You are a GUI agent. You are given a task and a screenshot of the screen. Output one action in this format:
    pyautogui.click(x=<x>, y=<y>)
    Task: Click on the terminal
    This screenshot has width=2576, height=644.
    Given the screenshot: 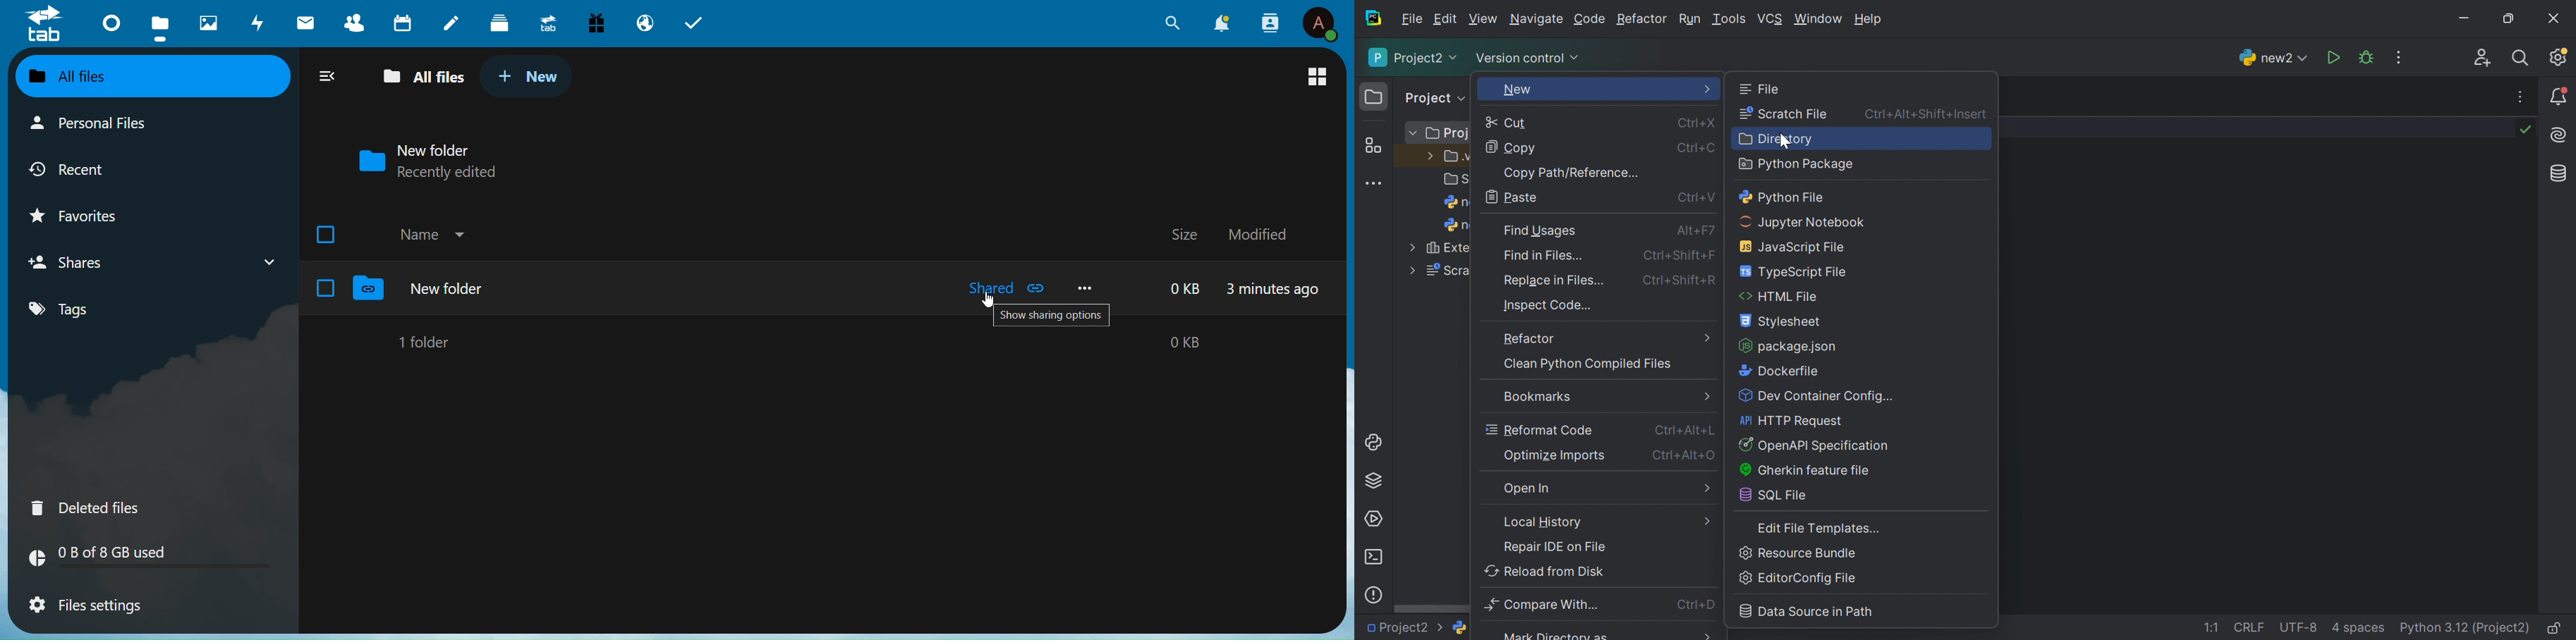 What is the action you would take?
    pyautogui.click(x=1376, y=557)
    